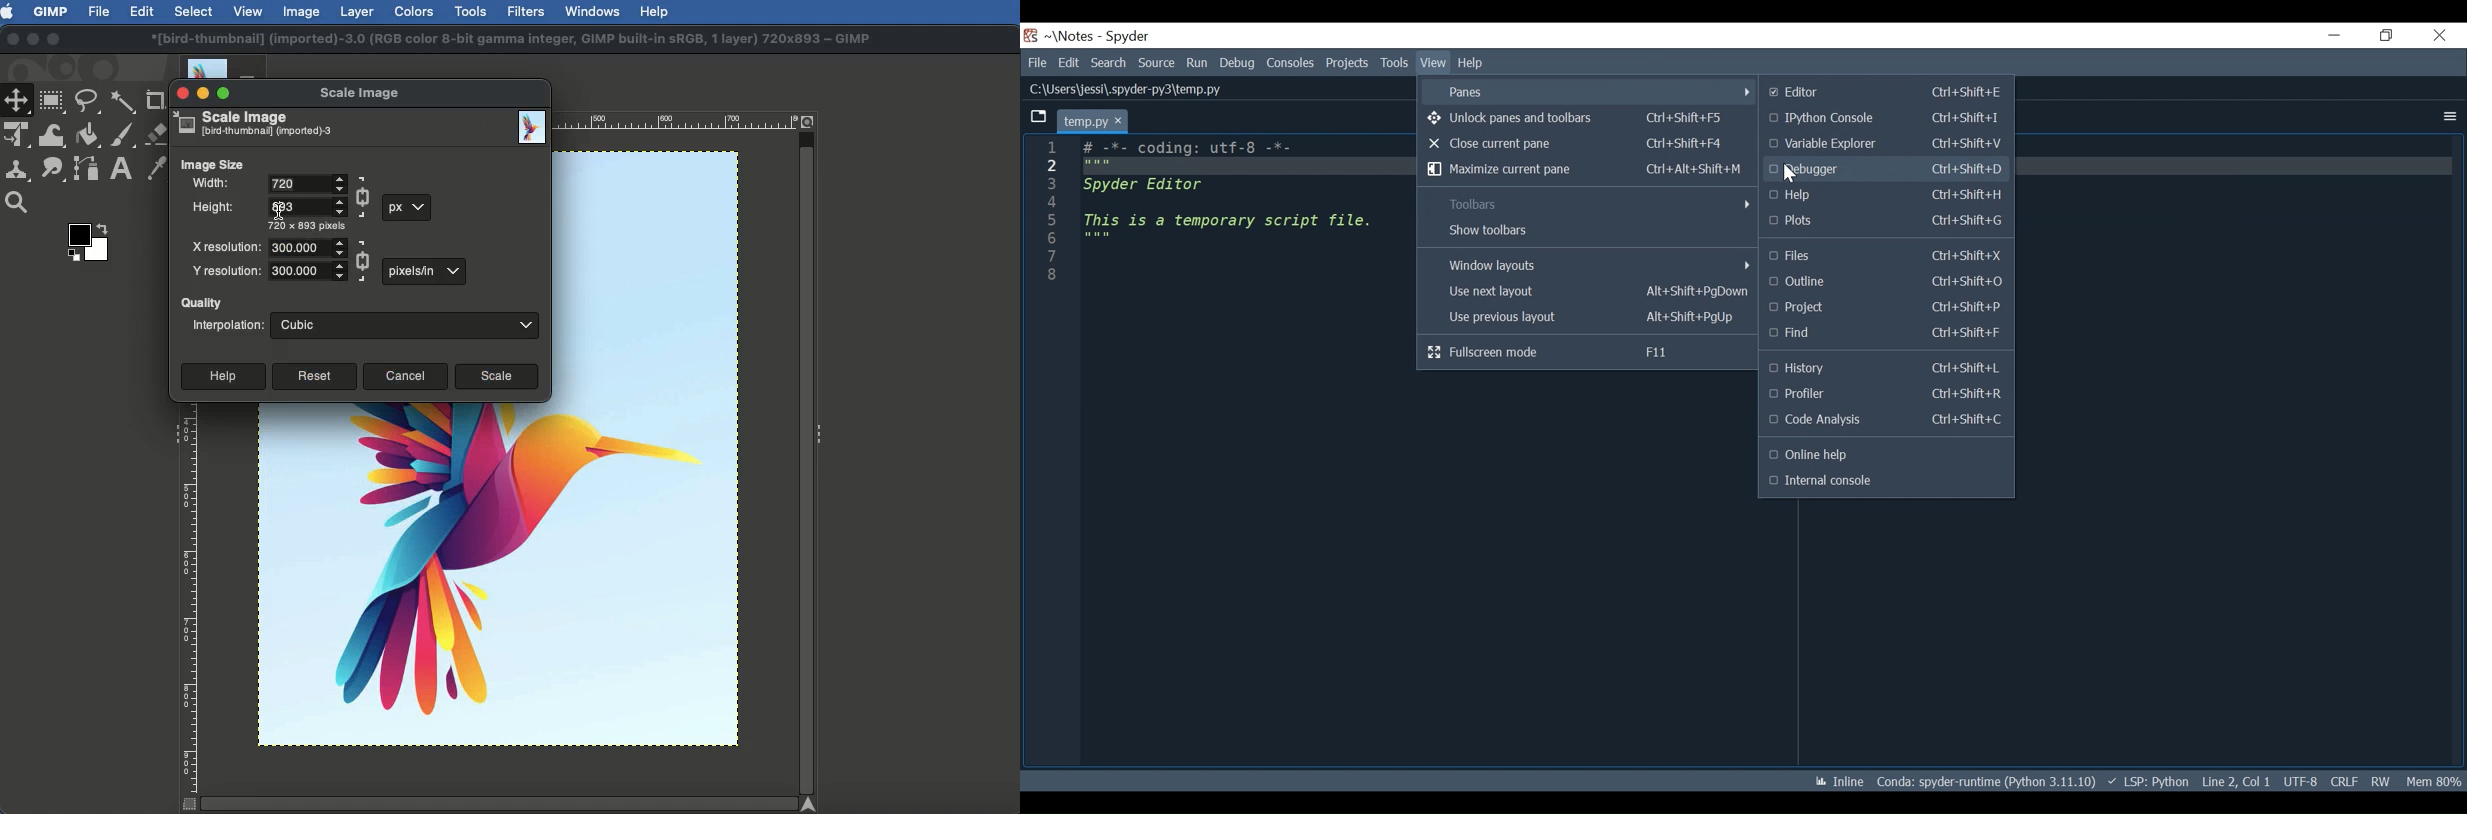 Image resolution: width=2492 pixels, height=840 pixels. Describe the element at coordinates (1110, 63) in the screenshot. I see `Search` at that location.